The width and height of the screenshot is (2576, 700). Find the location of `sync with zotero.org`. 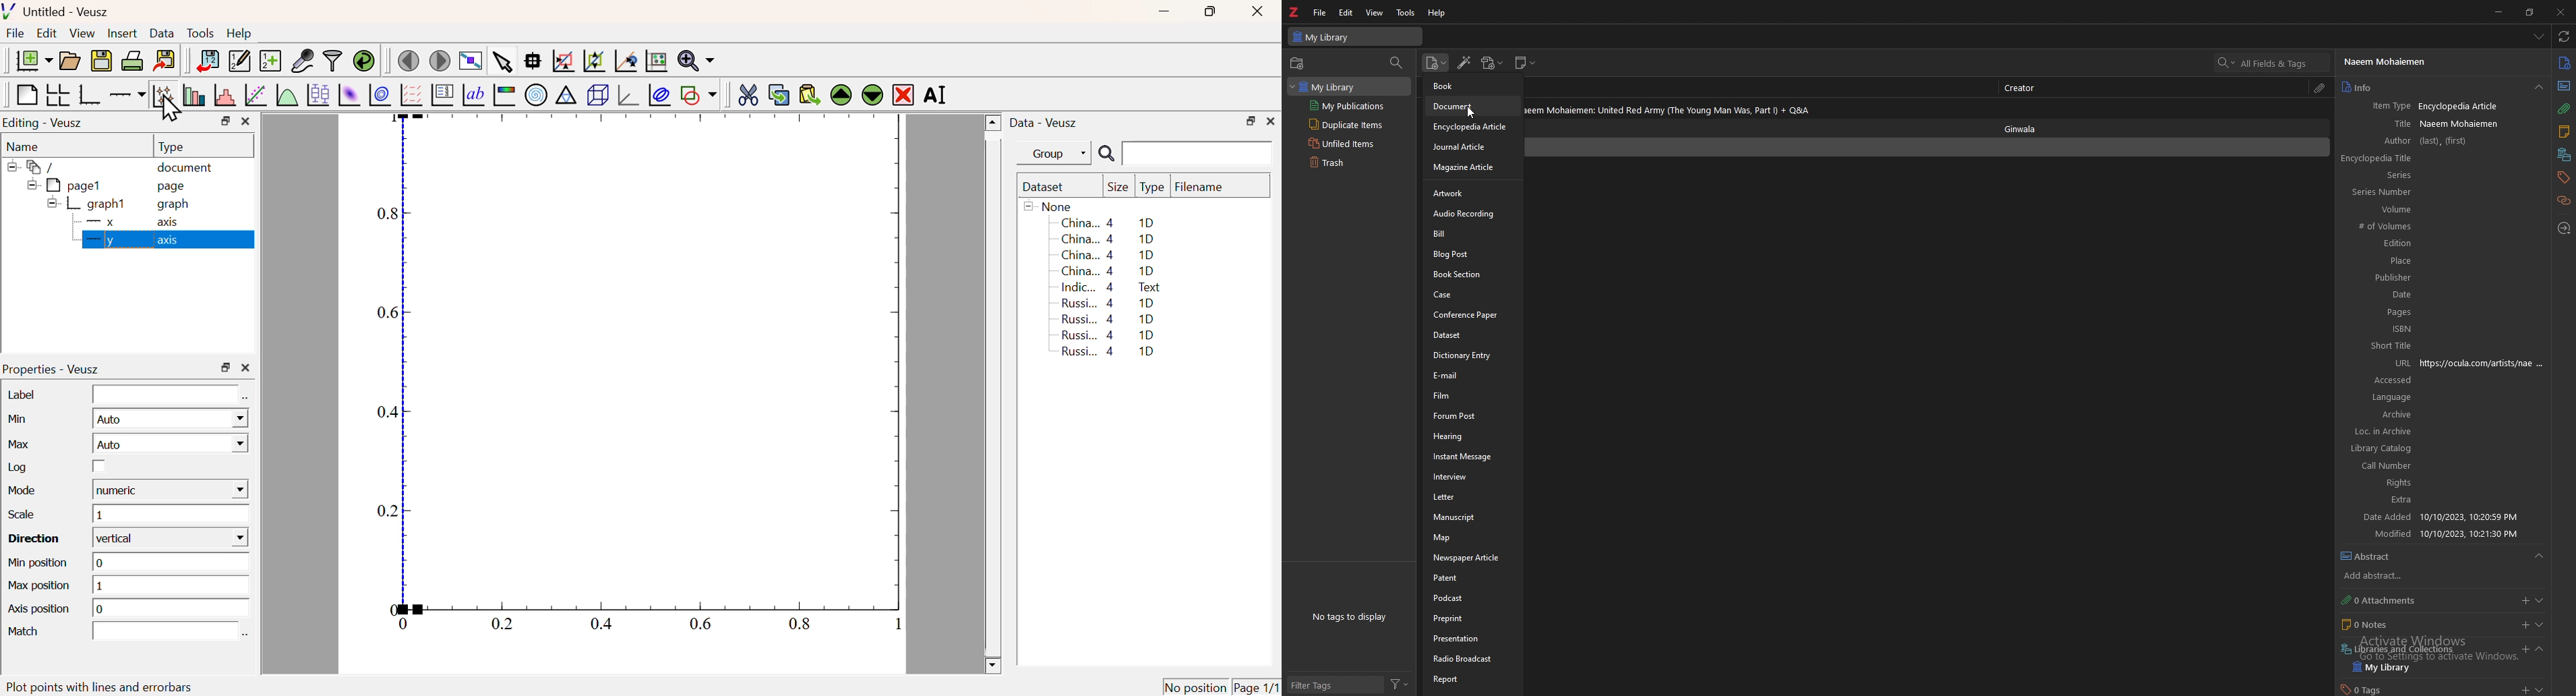

sync with zotero.org is located at coordinates (2564, 36).